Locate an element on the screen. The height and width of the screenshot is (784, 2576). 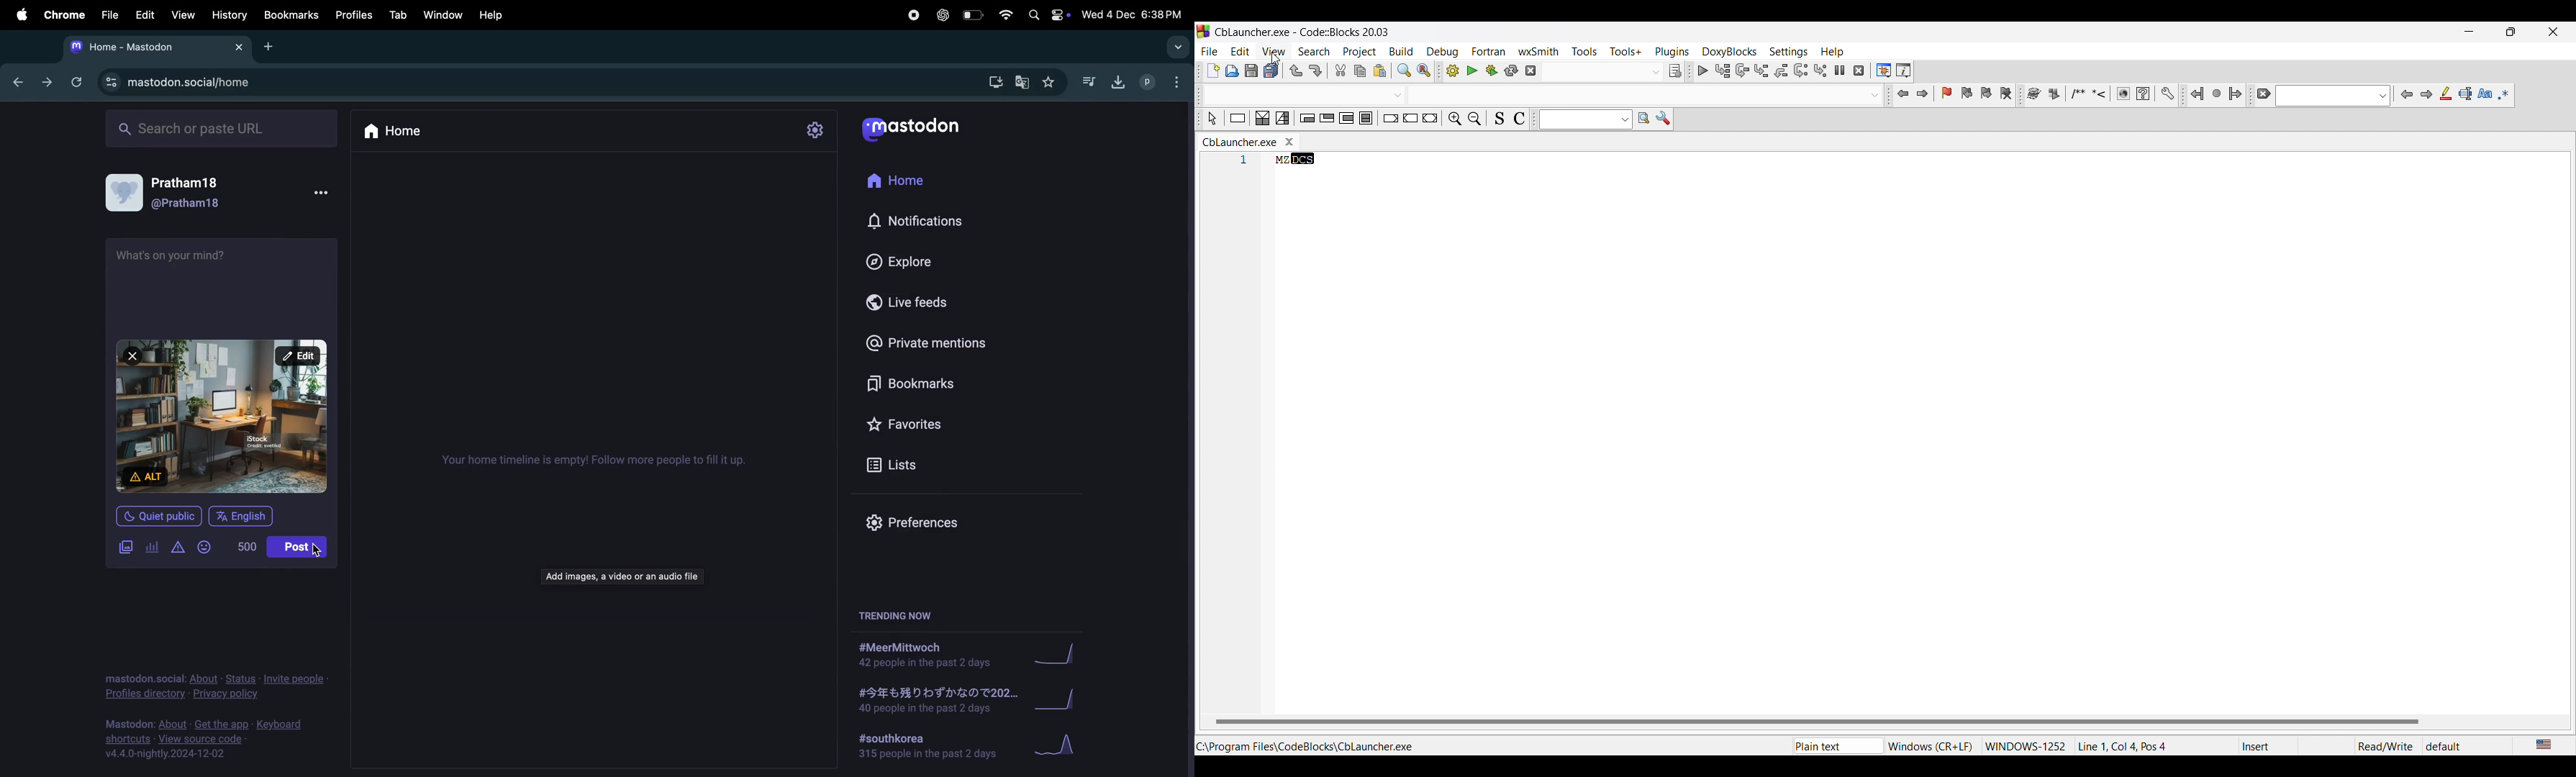
Current tab is located at coordinates (1240, 142).